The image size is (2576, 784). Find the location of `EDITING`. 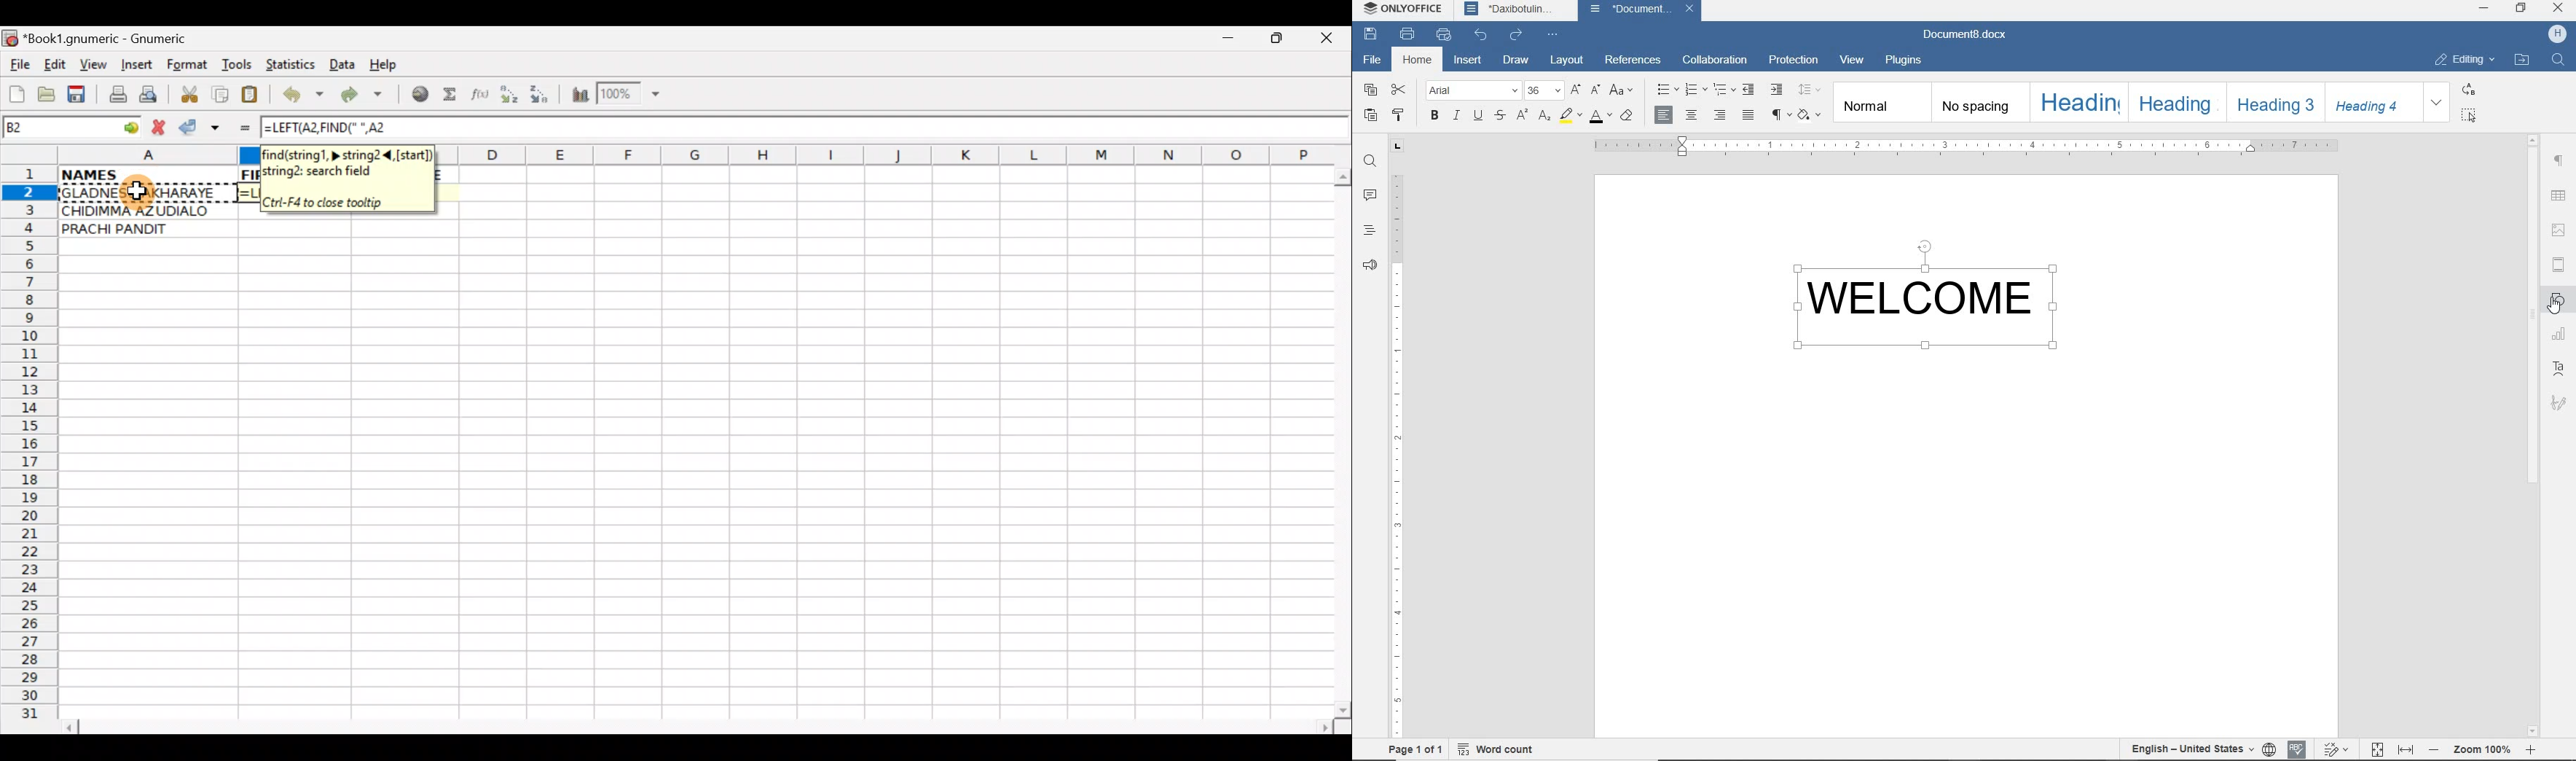

EDITING is located at coordinates (2462, 60).